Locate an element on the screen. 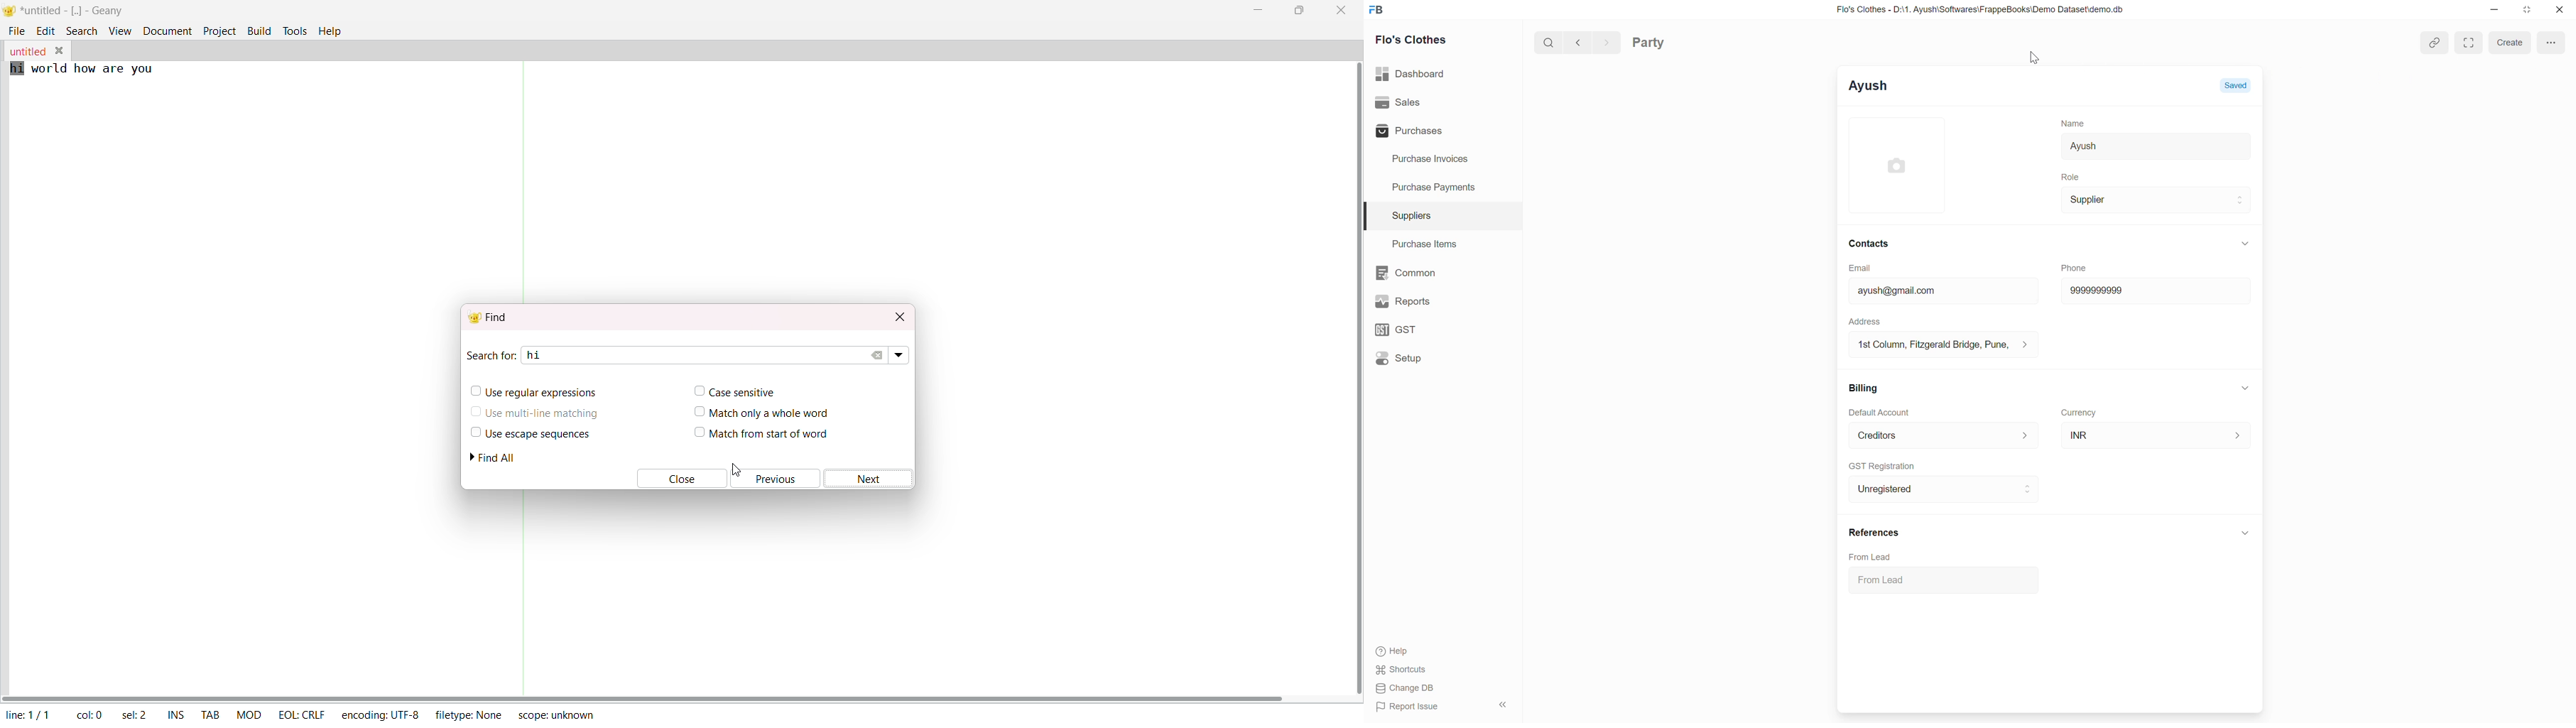 The width and height of the screenshot is (2576, 728). Change DB is located at coordinates (1407, 688).